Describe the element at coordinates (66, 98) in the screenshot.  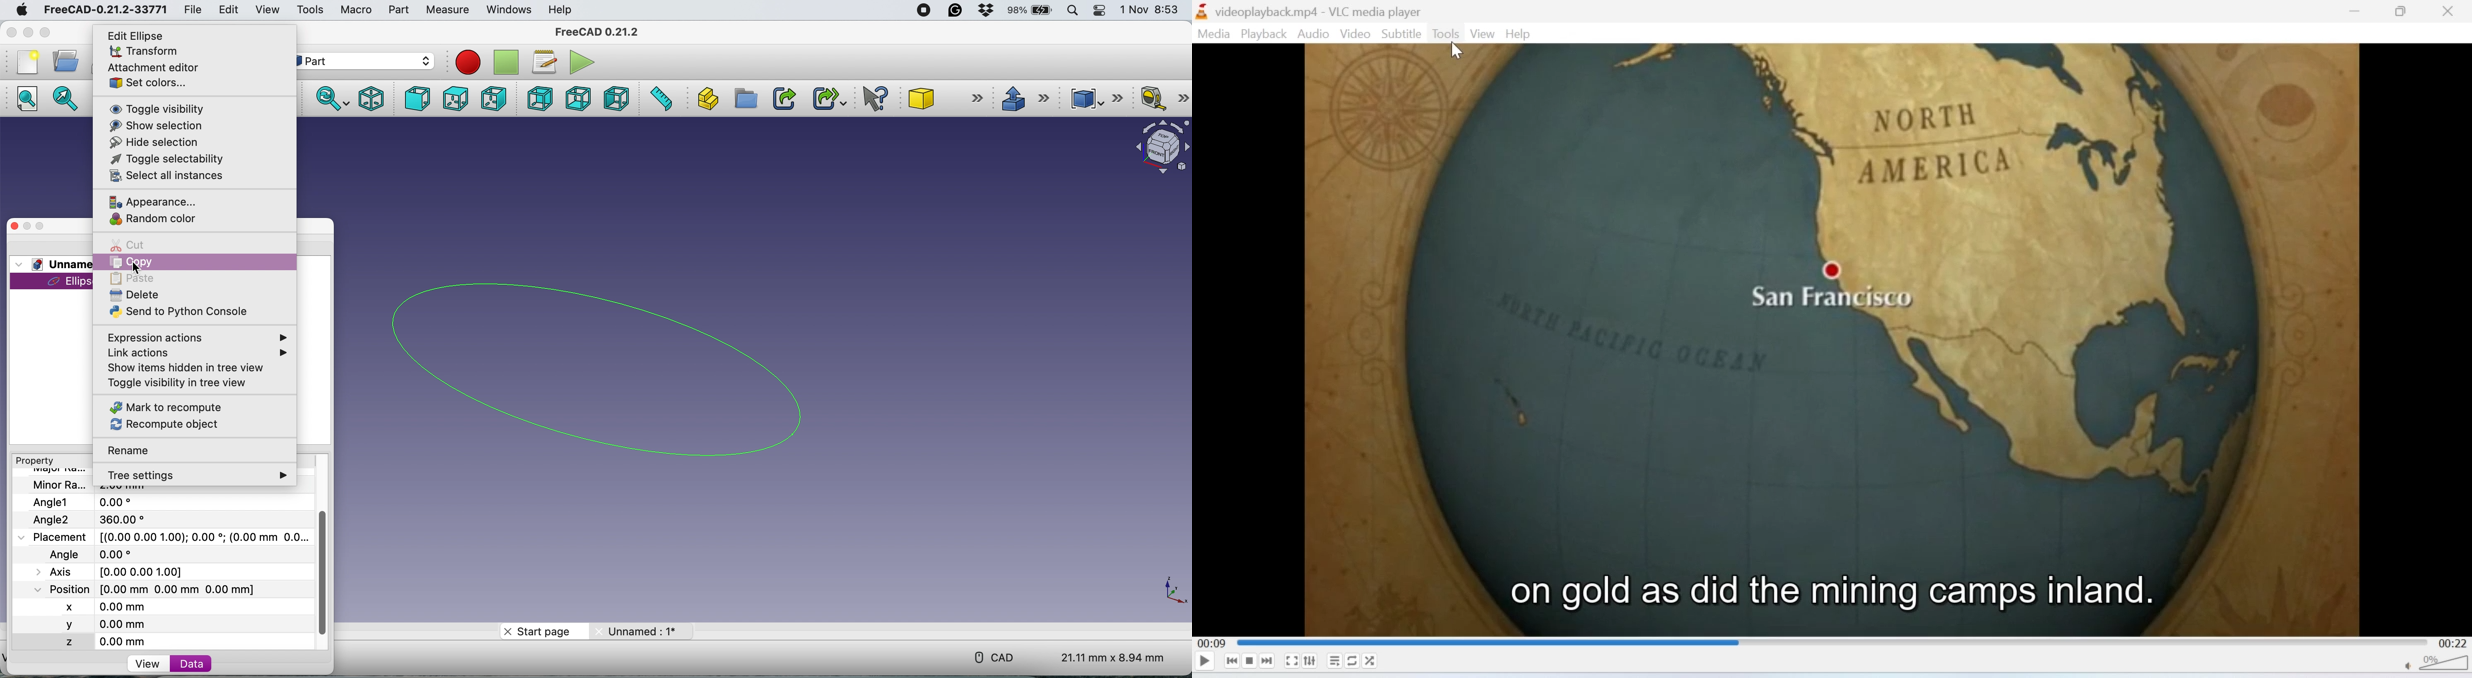
I see `fit selection` at that location.